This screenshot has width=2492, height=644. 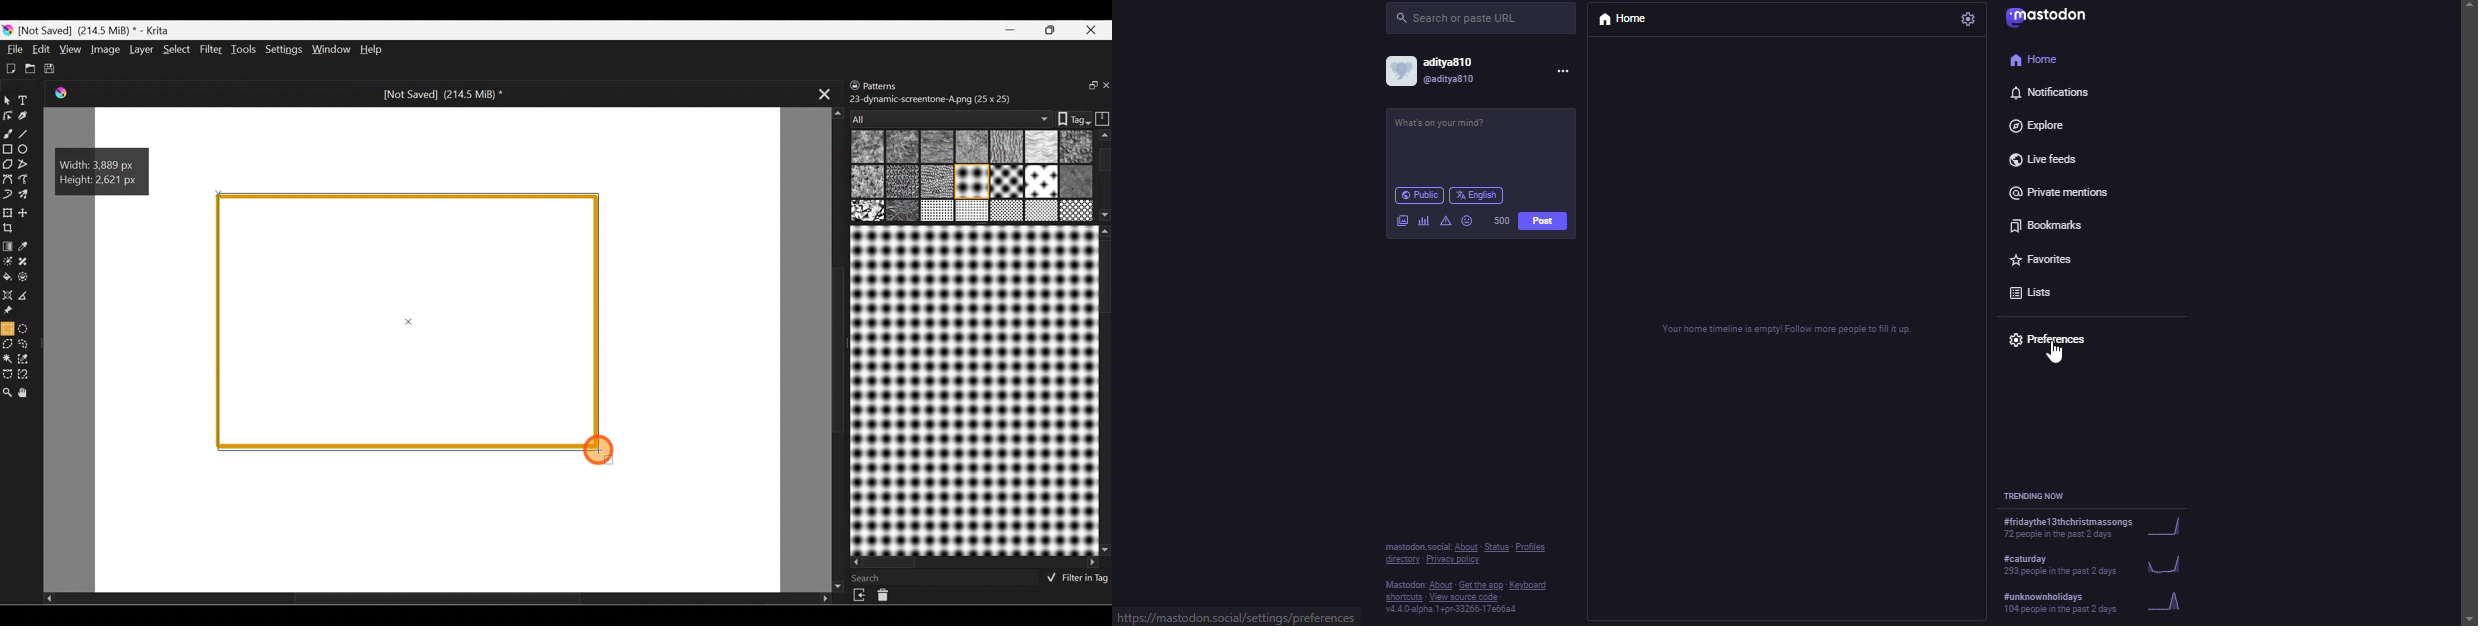 What do you see at coordinates (1077, 146) in the screenshot?
I see `06 Hard-grain.png` at bounding box center [1077, 146].